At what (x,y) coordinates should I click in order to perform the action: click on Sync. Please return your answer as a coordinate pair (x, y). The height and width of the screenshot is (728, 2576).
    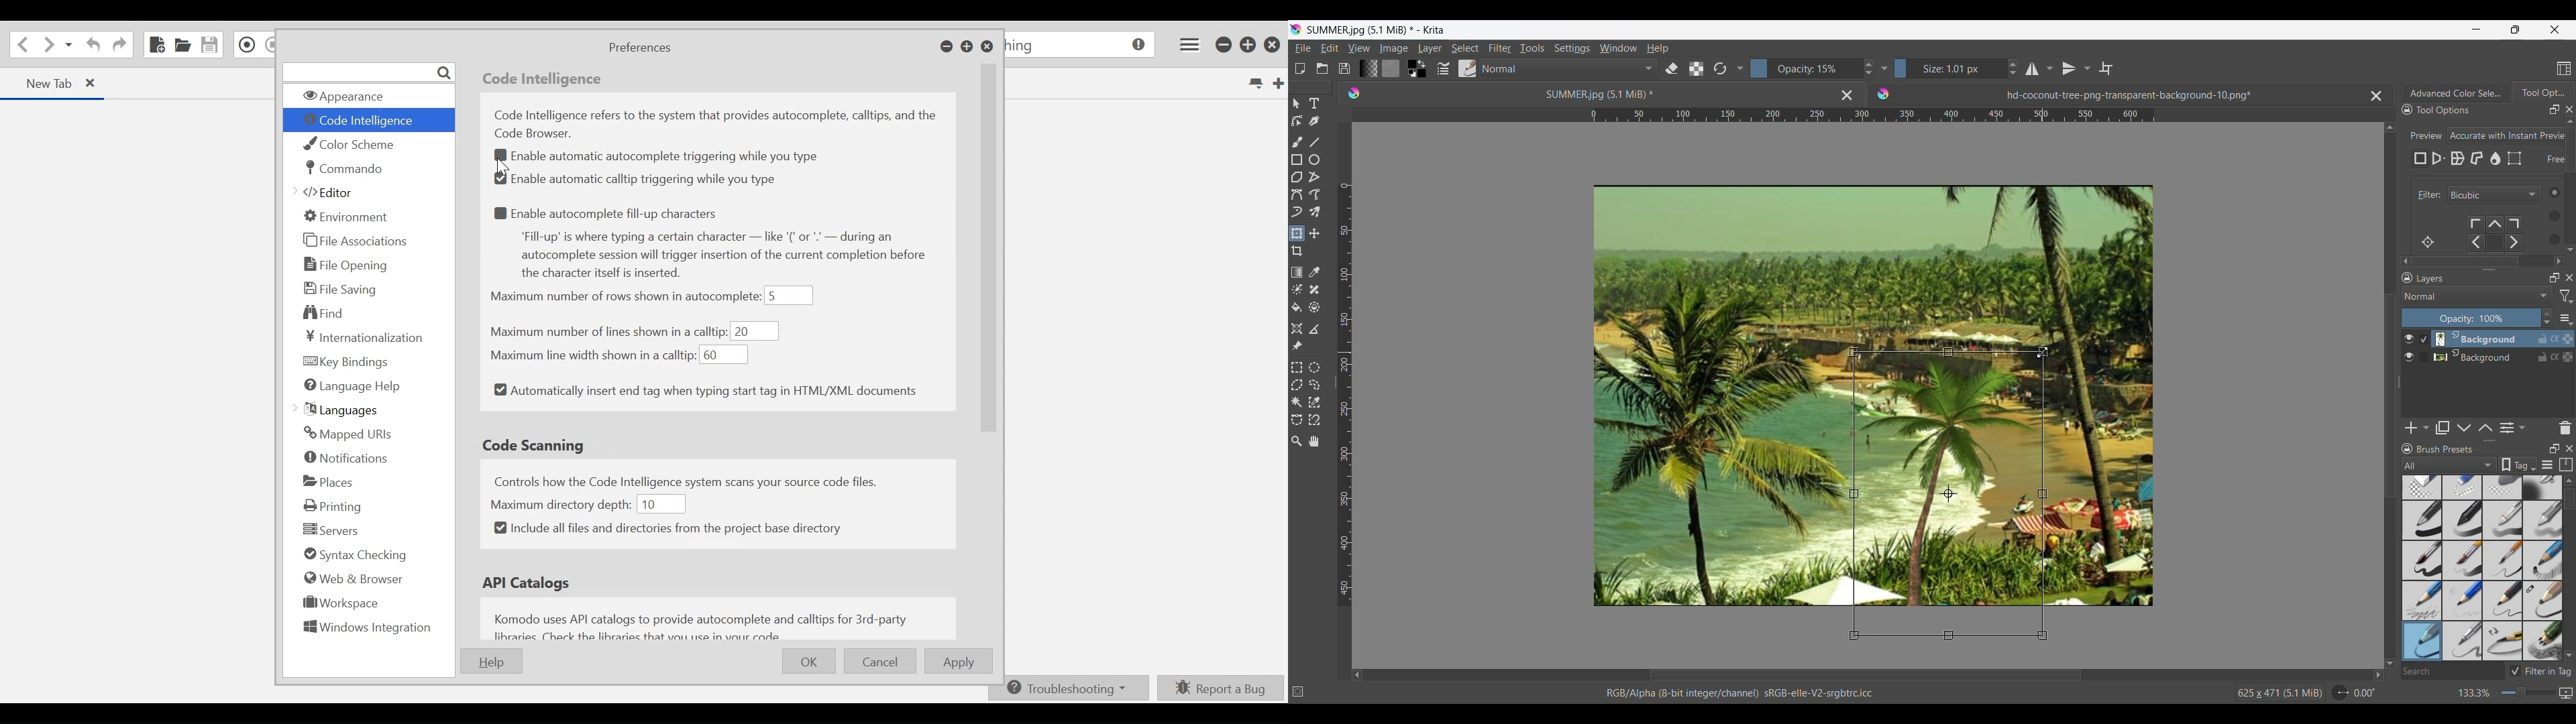
    Looking at the image, I should click on (2557, 339).